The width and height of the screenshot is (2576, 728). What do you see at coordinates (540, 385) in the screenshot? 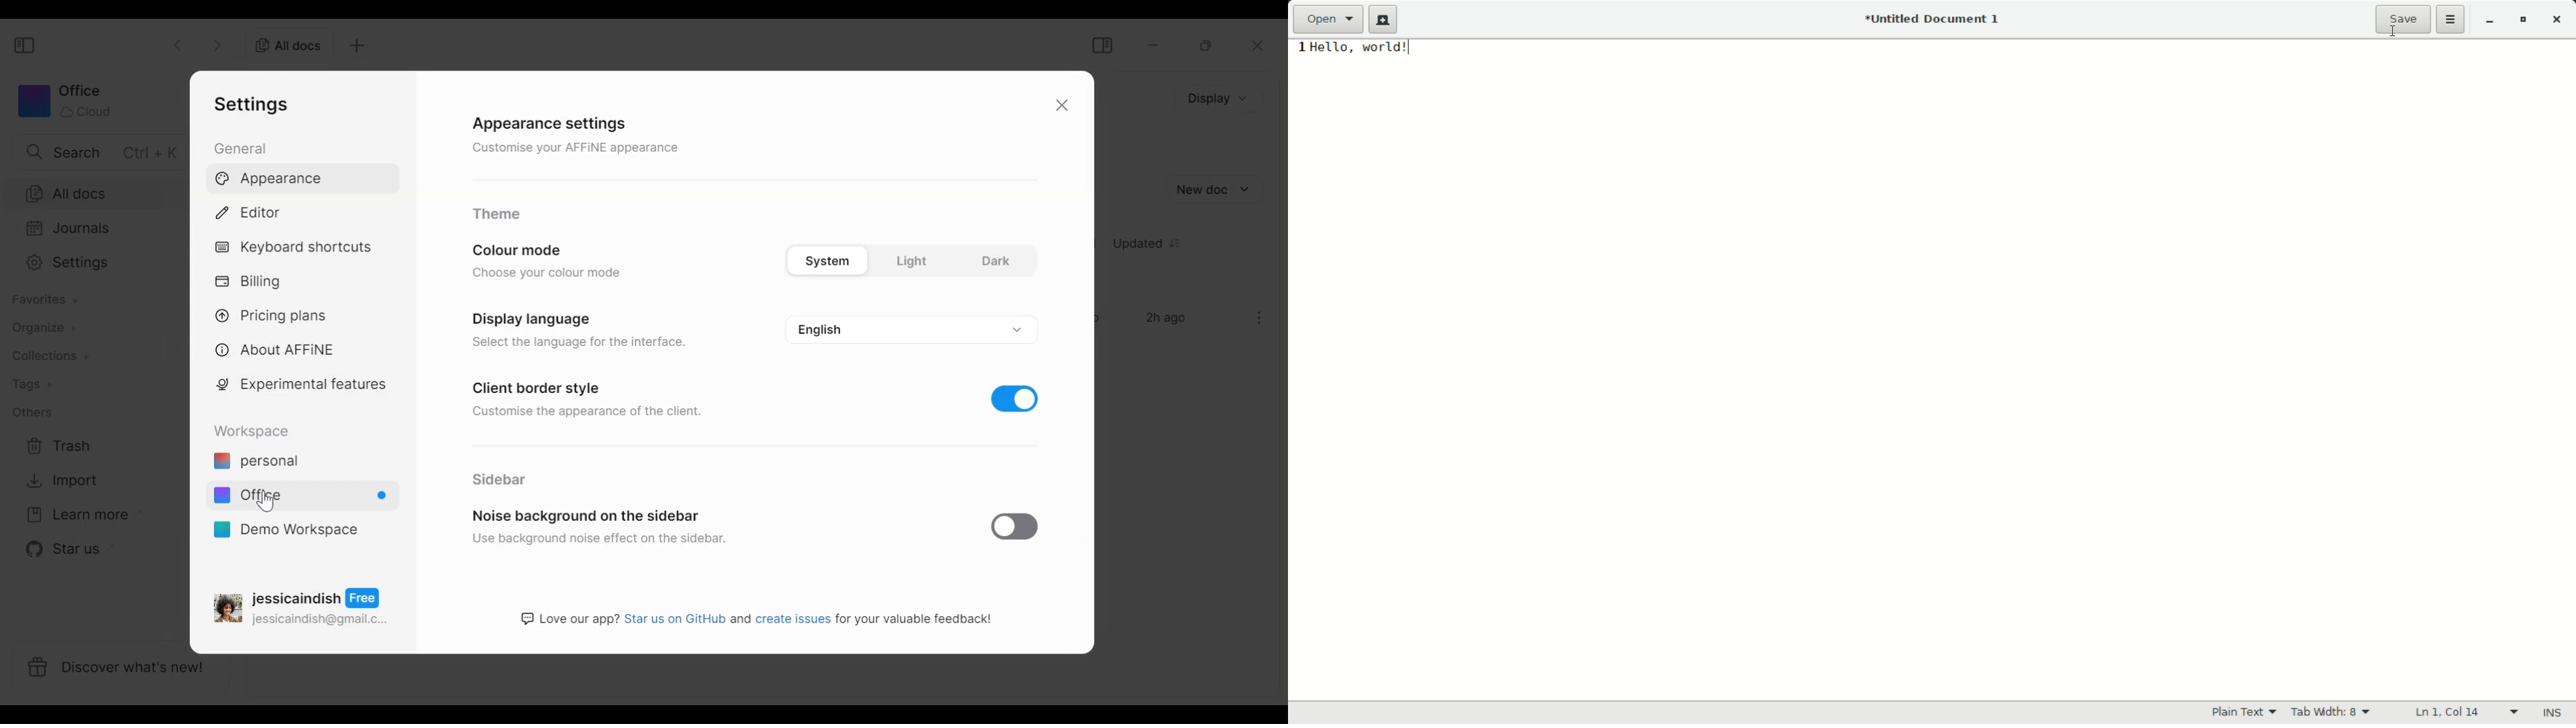
I see `Client border style` at bounding box center [540, 385].